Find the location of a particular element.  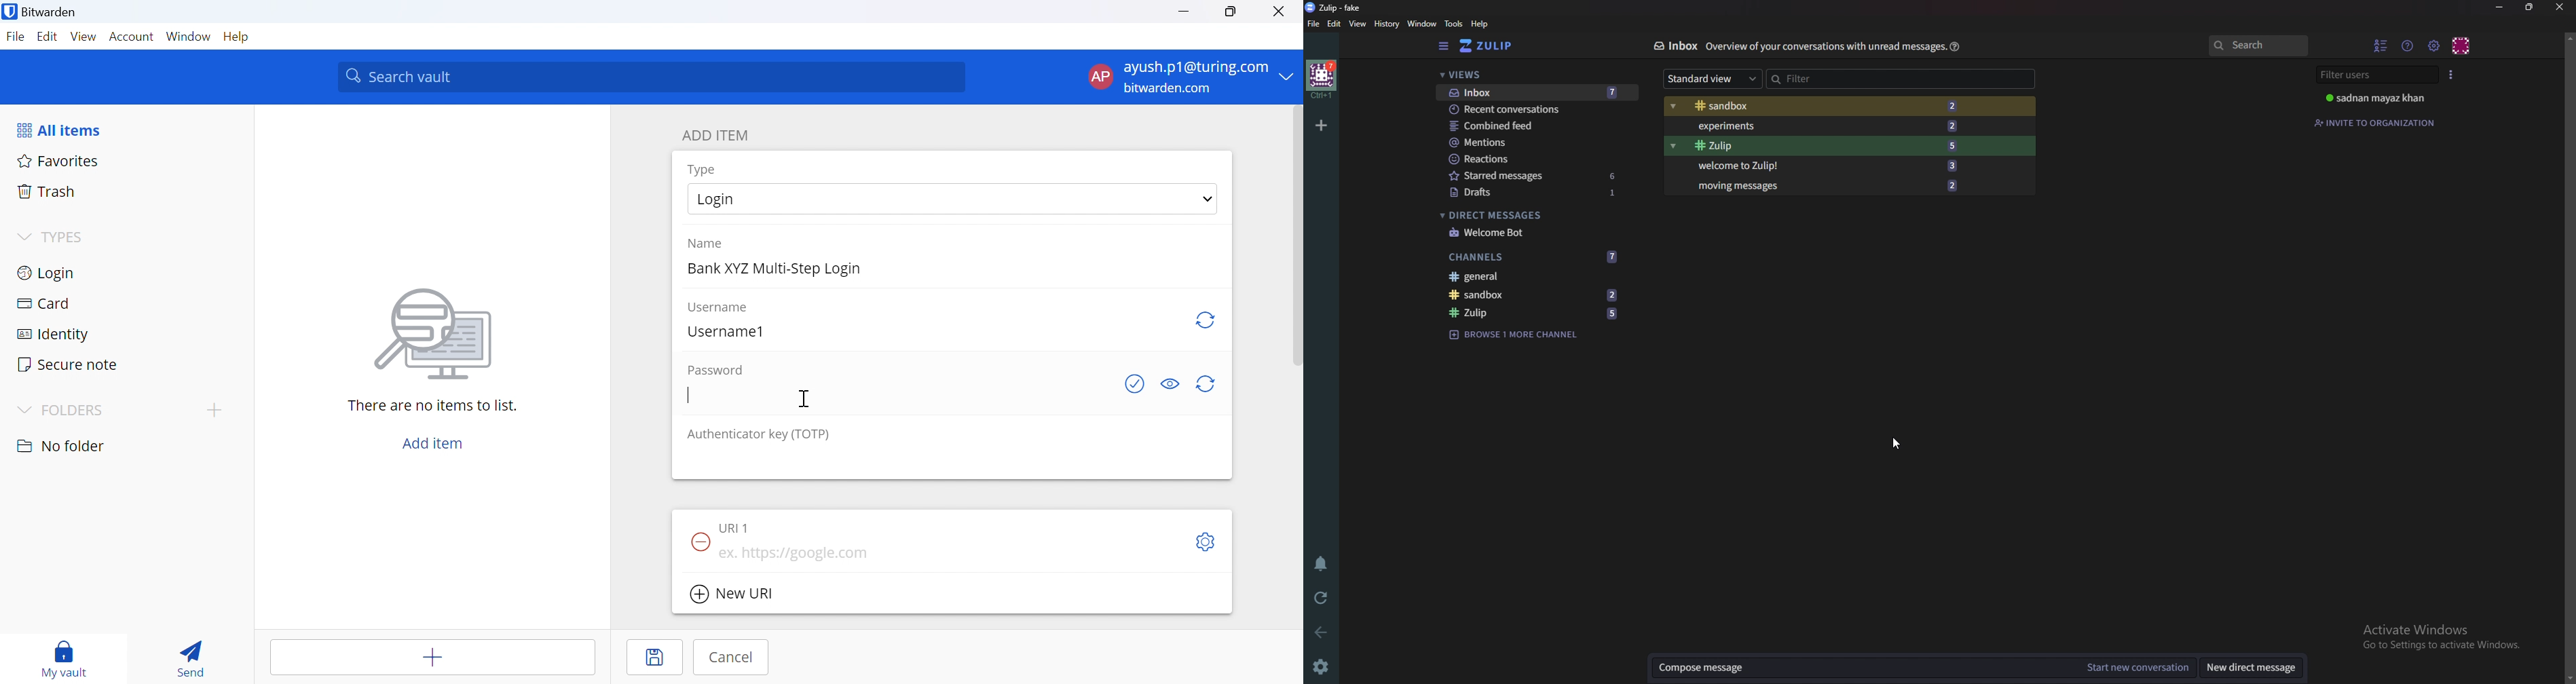

Hide user list is located at coordinates (2380, 46).